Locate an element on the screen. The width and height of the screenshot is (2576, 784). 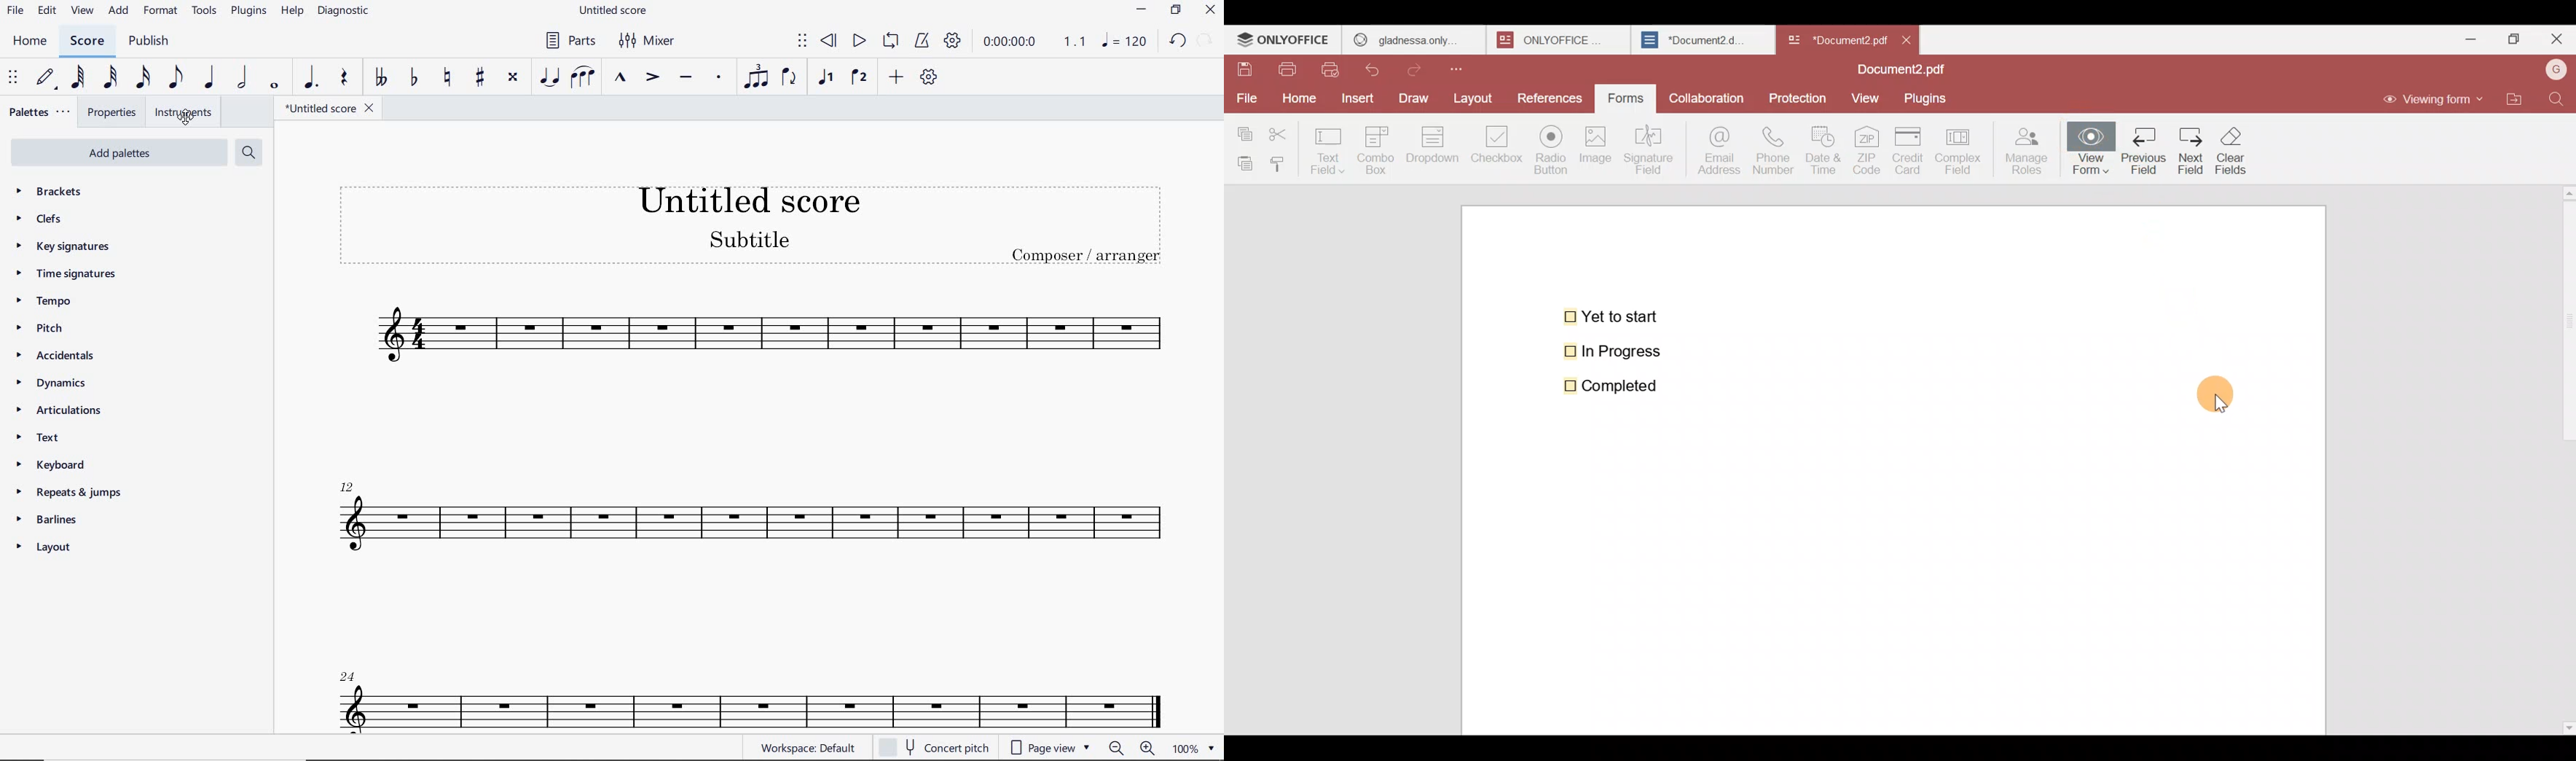
WORKSPACE: DEFAULT is located at coordinates (811, 748).